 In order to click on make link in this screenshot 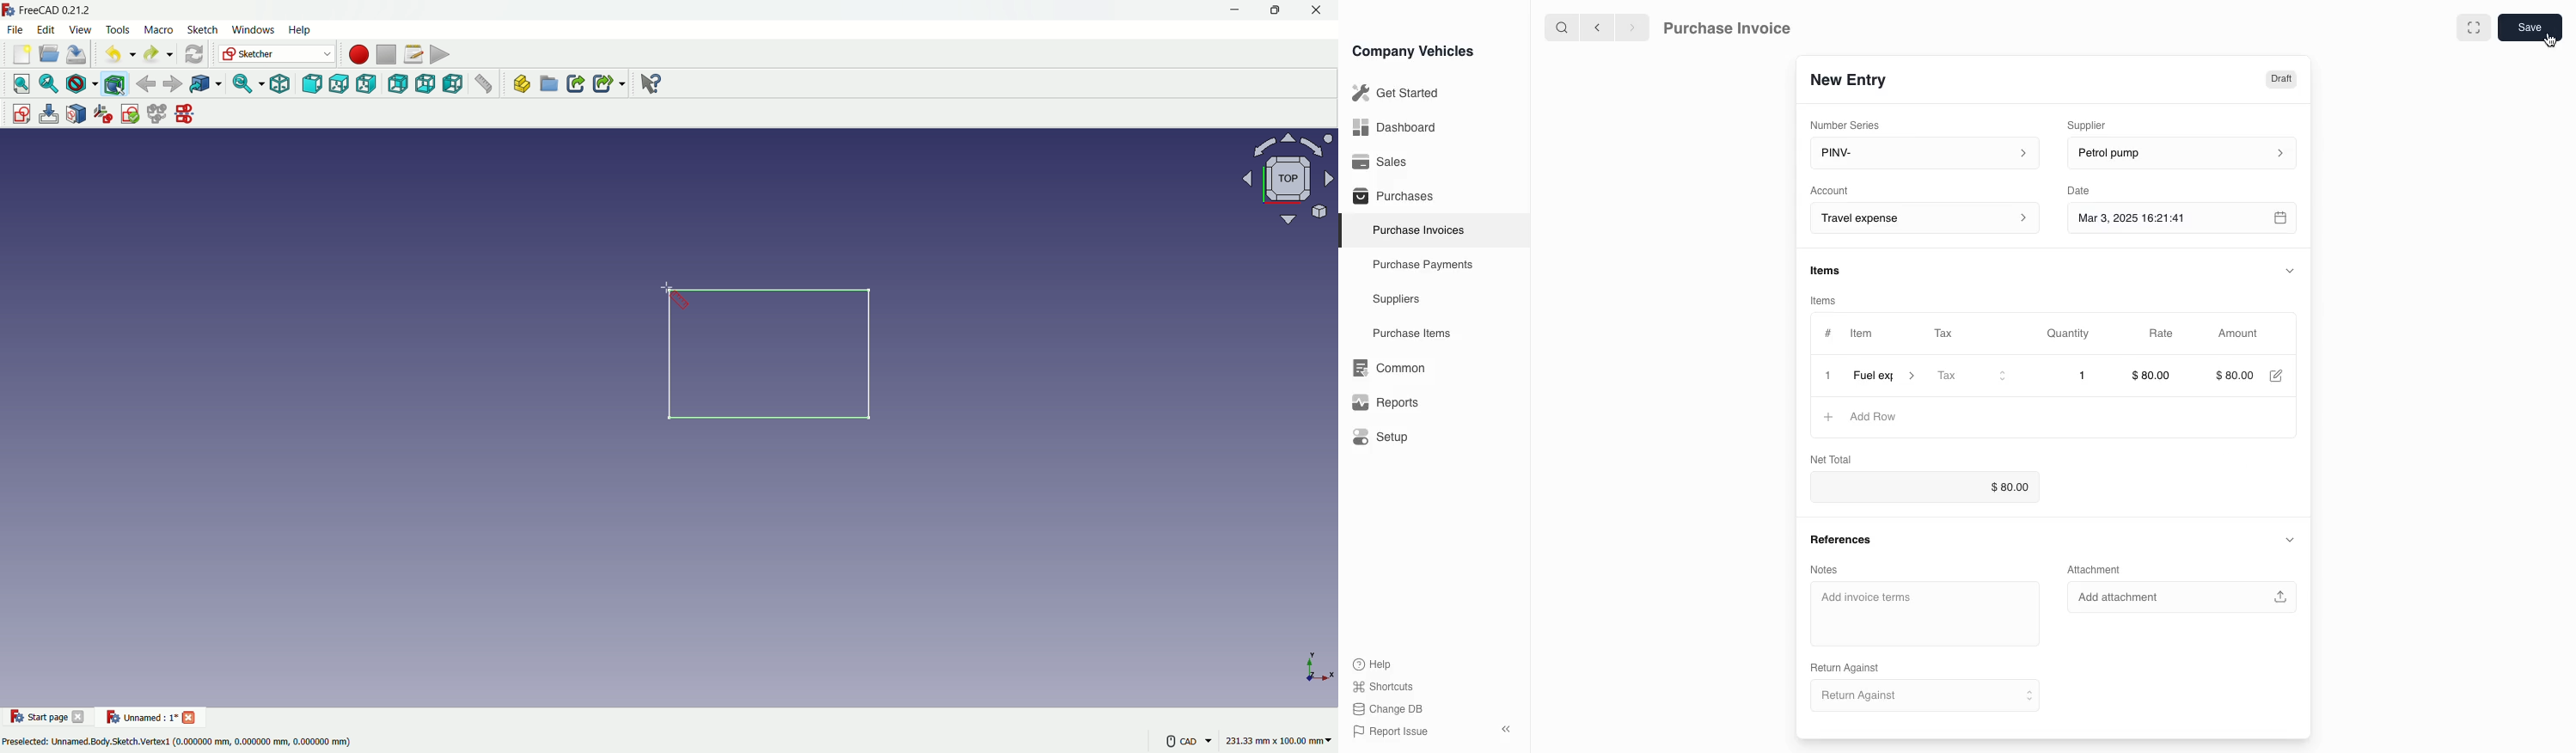, I will do `click(576, 85)`.